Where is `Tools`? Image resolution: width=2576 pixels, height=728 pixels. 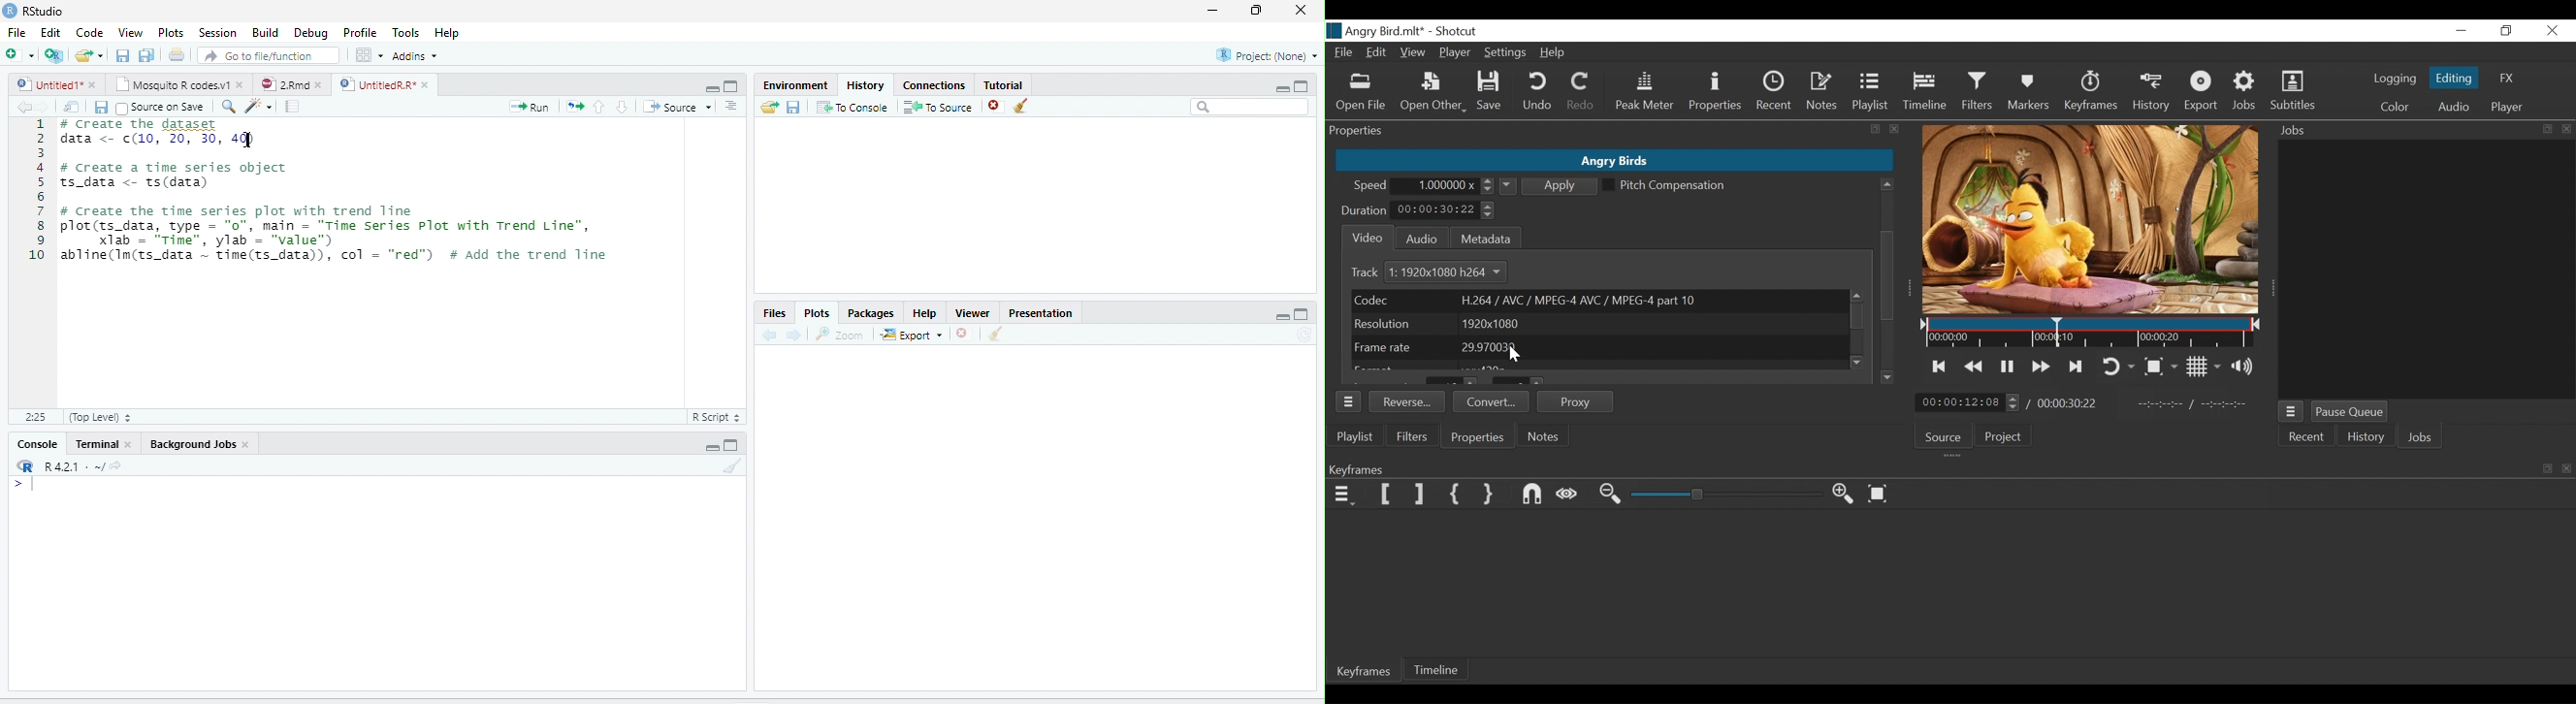
Tools is located at coordinates (404, 32).